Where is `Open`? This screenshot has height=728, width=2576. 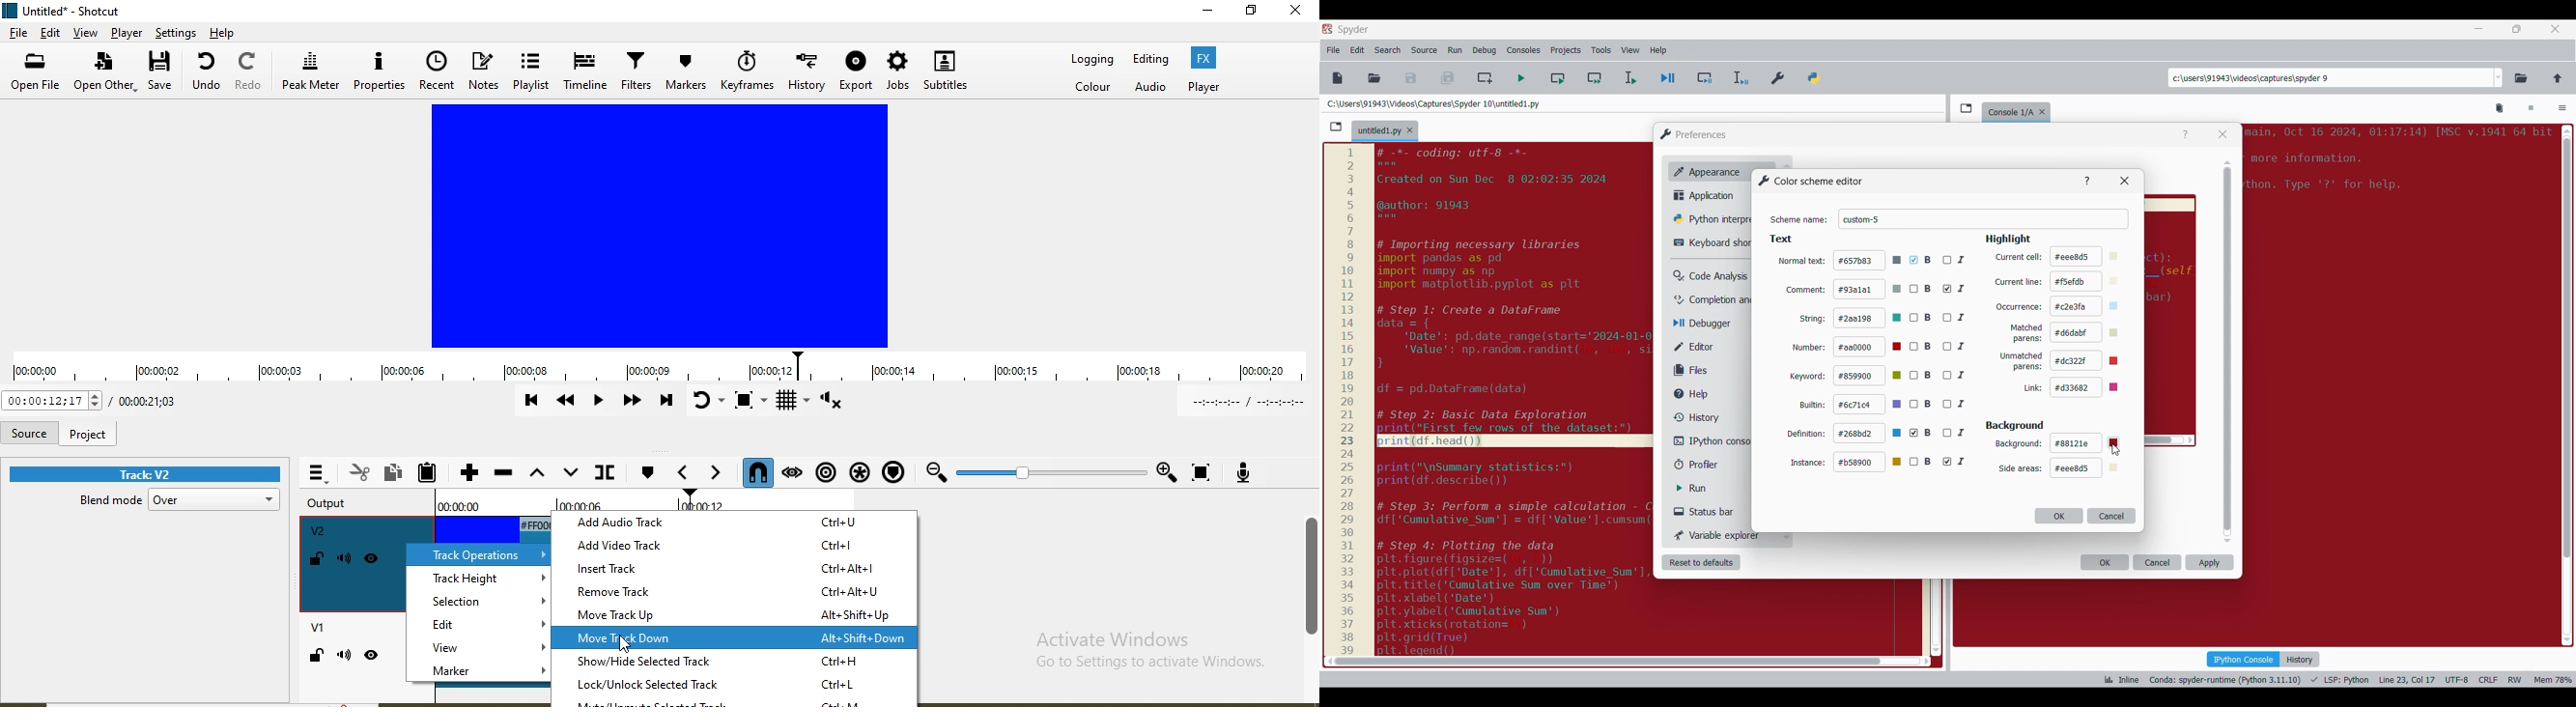
Open is located at coordinates (1374, 78).